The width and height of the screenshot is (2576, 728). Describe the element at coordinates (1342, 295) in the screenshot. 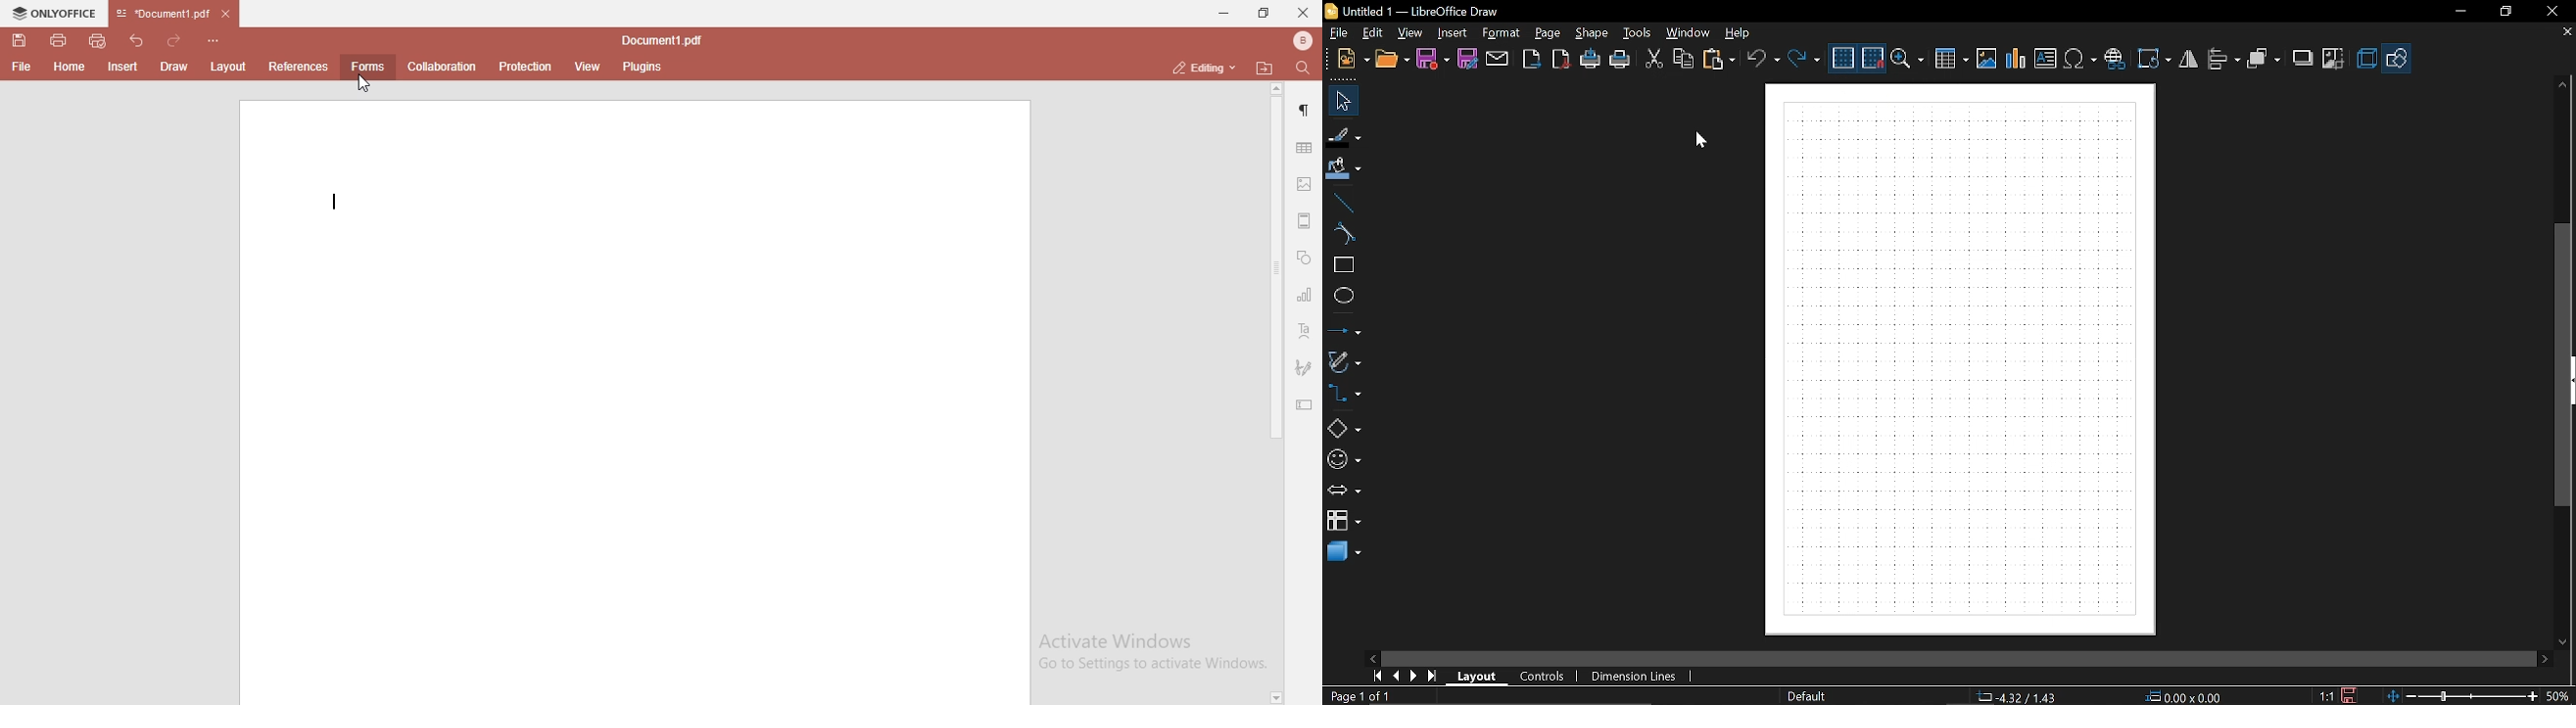

I see `ellipse` at that location.